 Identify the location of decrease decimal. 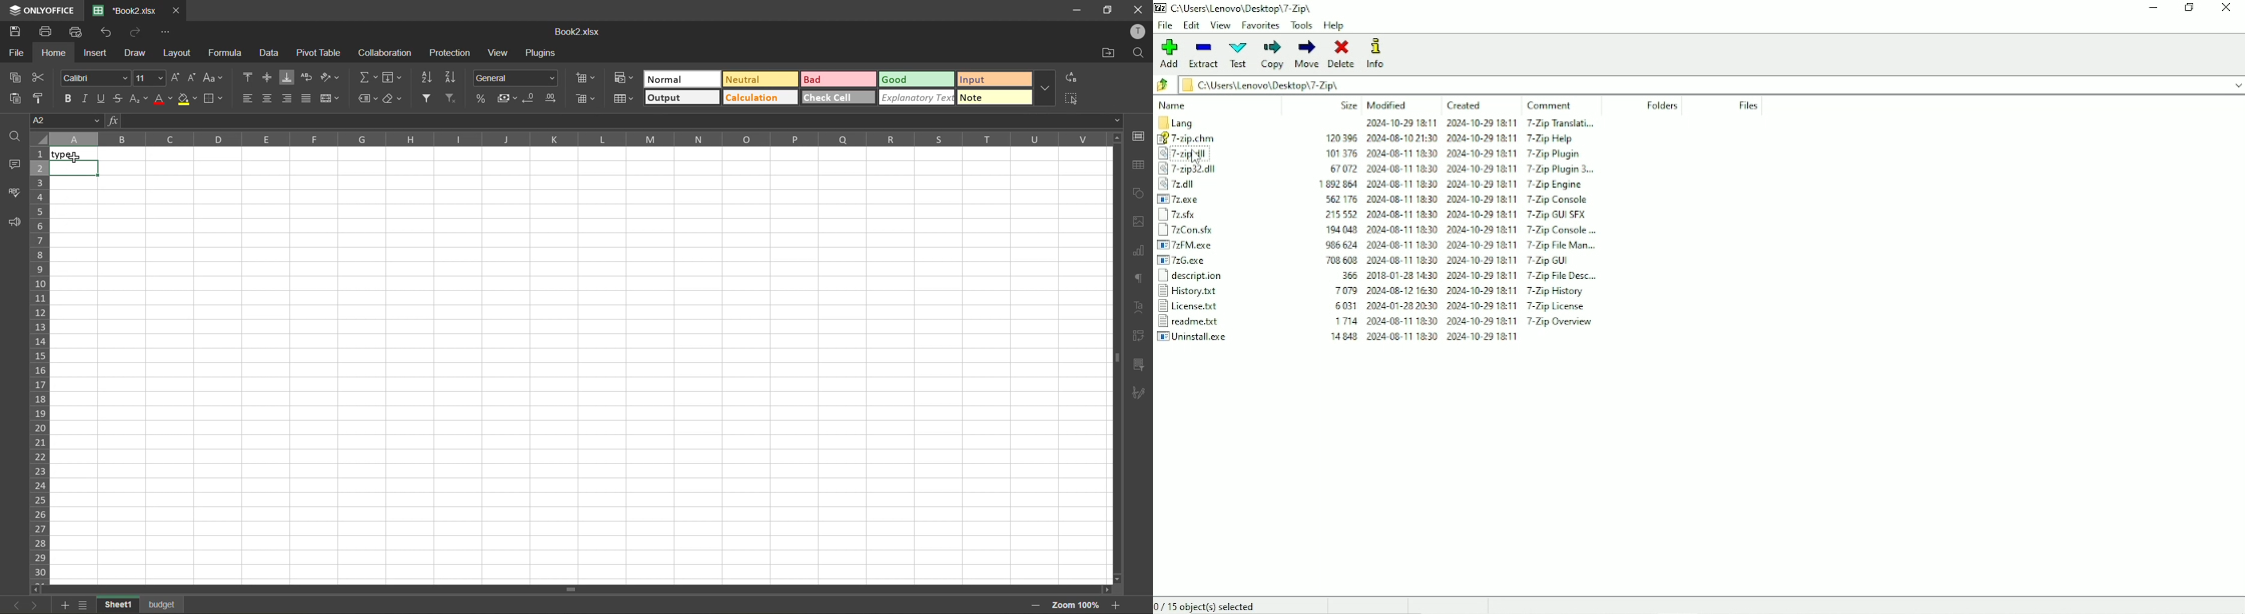
(533, 99).